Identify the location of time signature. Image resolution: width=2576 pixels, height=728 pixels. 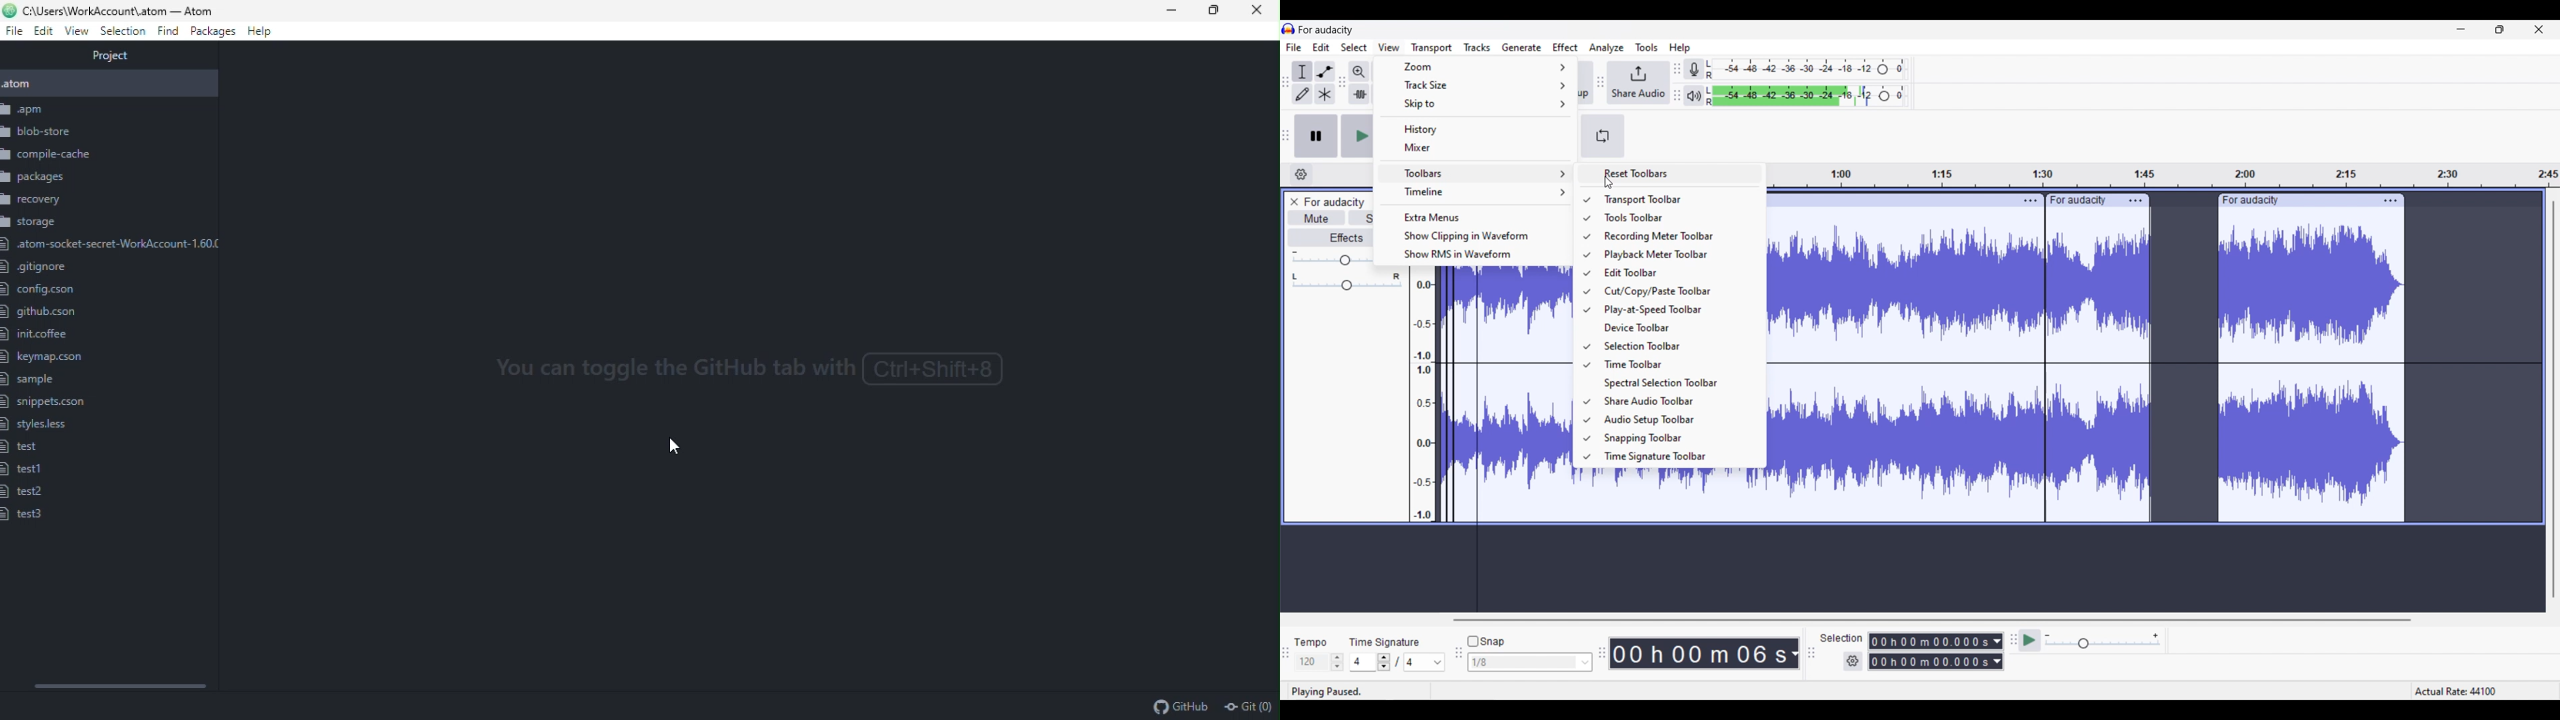
(1385, 642).